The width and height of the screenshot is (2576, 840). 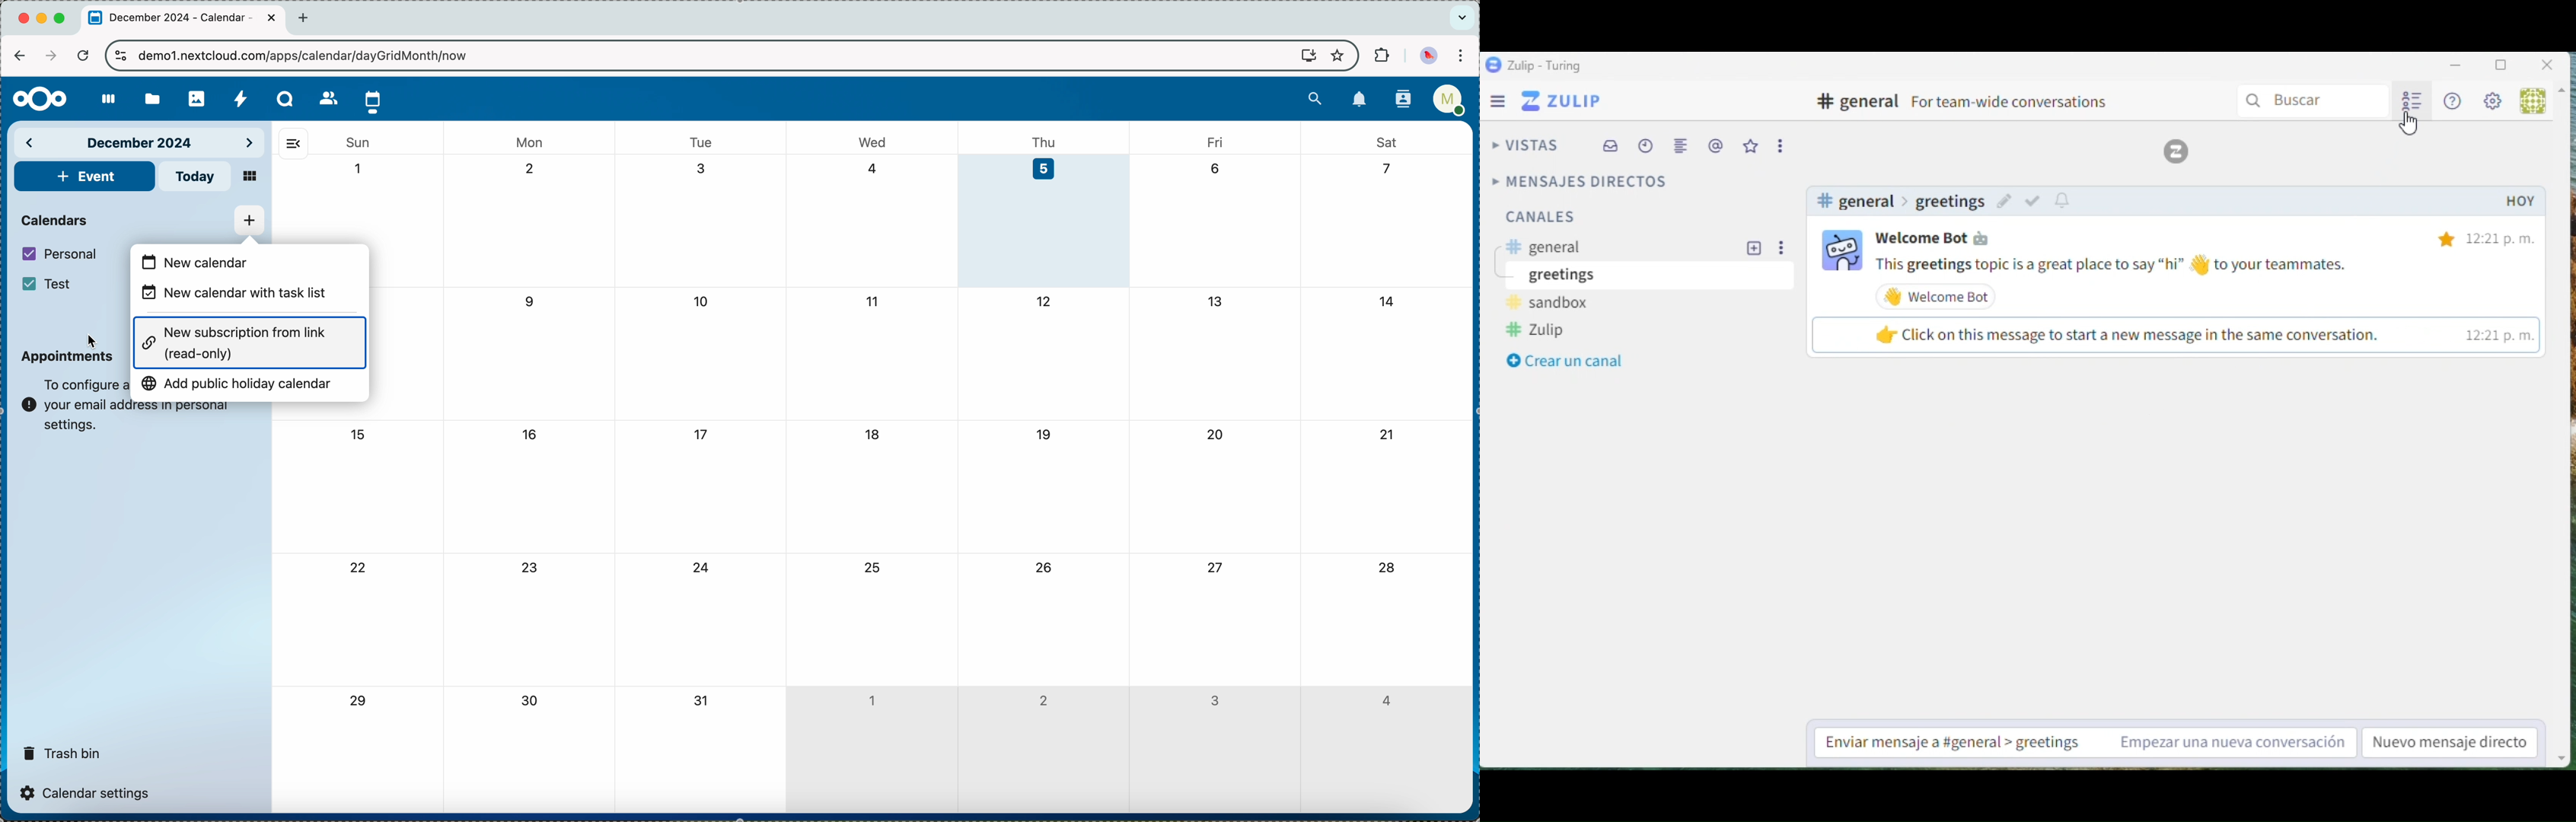 What do you see at coordinates (62, 254) in the screenshot?
I see `personal` at bounding box center [62, 254].